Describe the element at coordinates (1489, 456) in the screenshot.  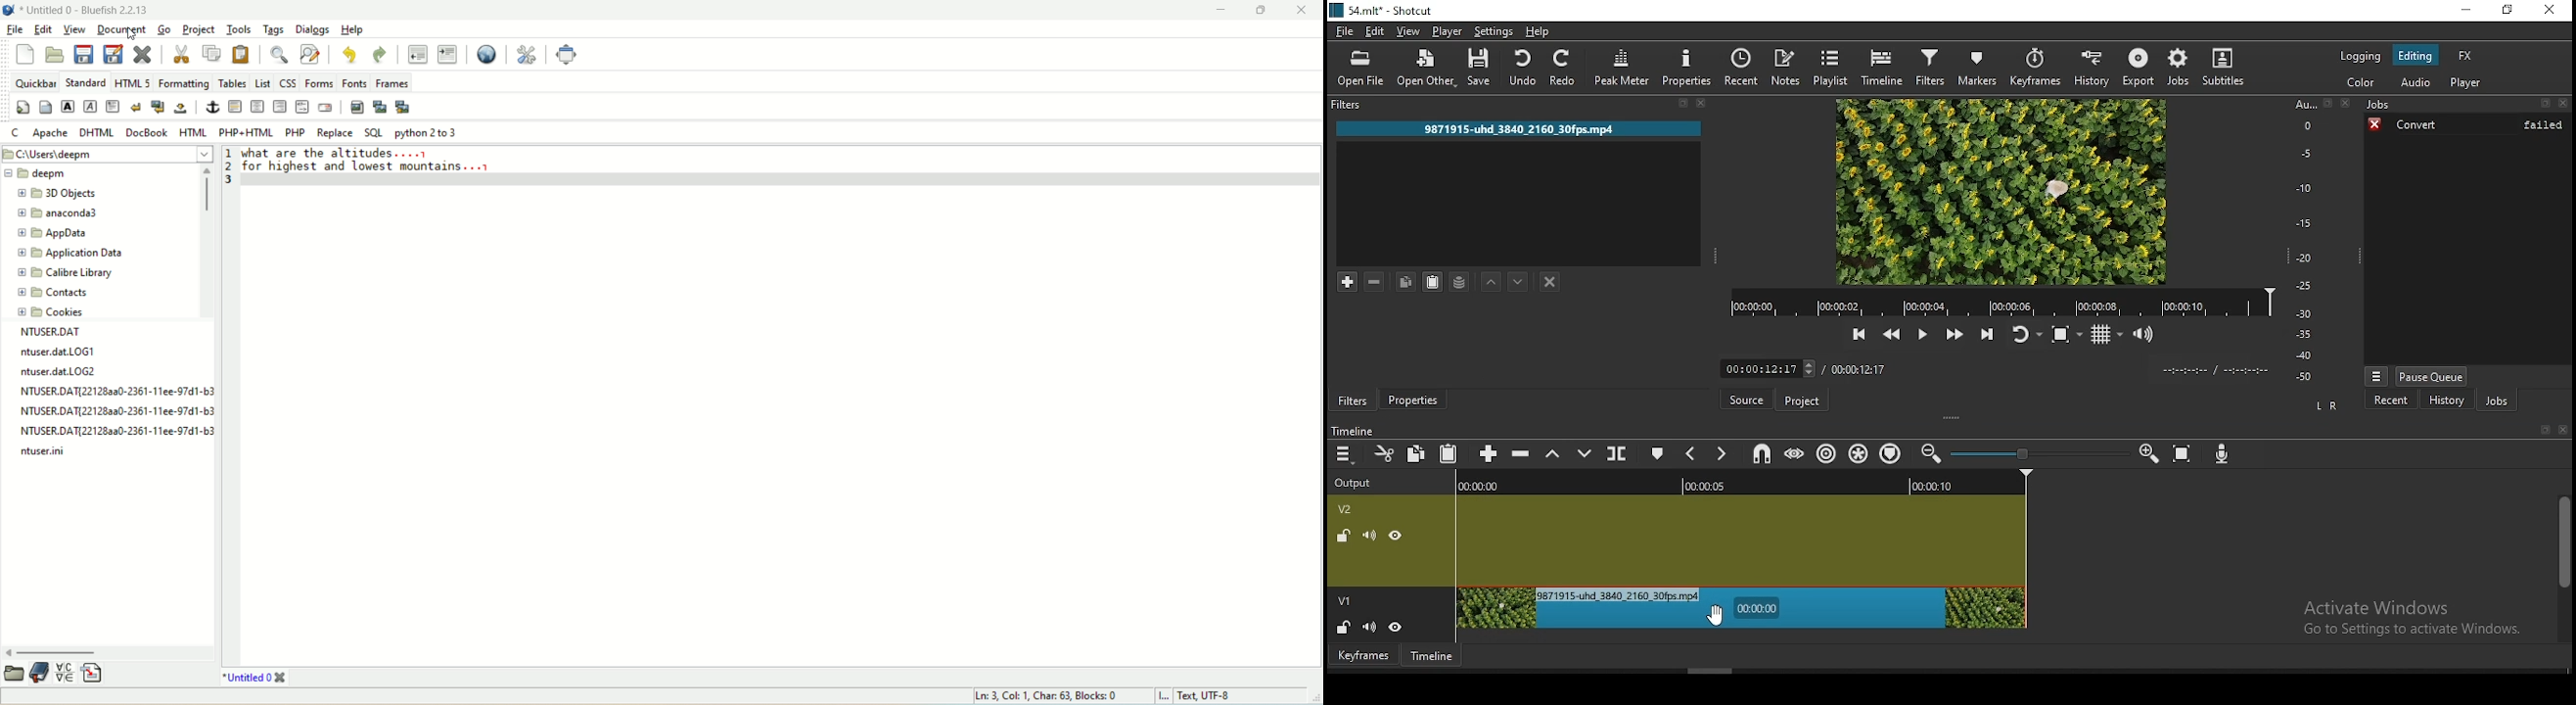
I see `append` at that location.